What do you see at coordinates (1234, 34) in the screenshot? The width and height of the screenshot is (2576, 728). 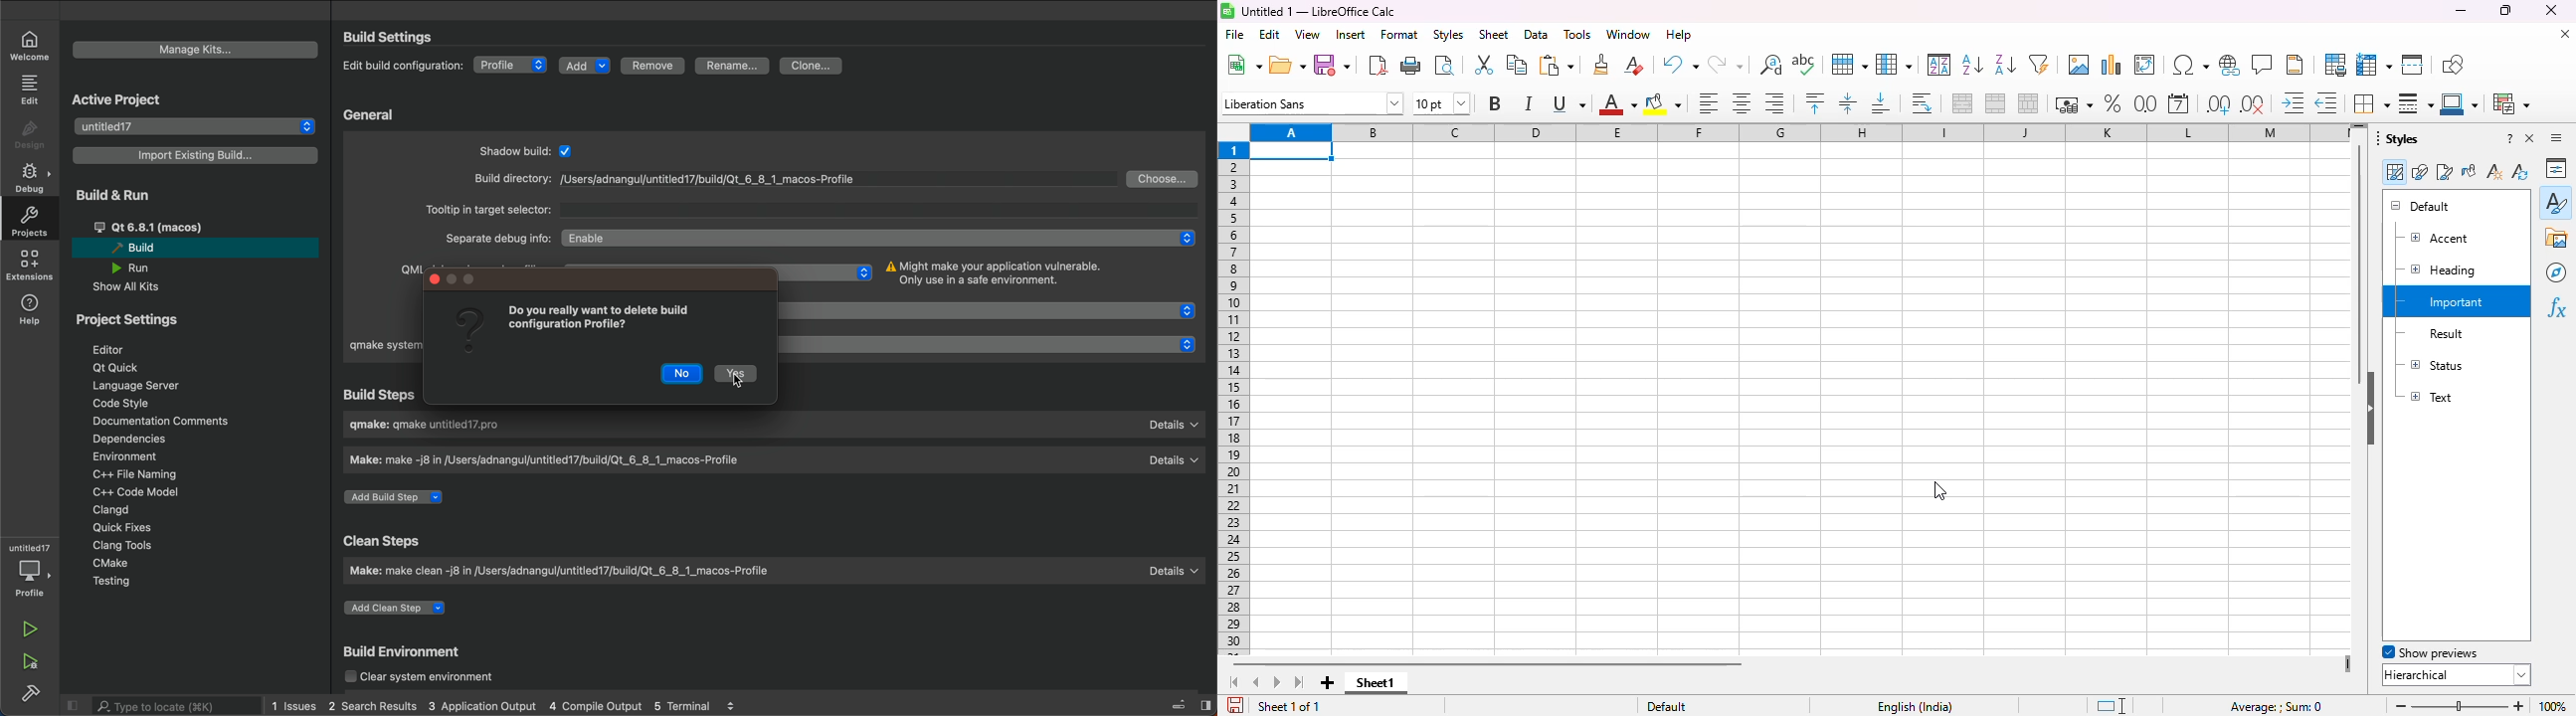 I see `file` at bounding box center [1234, 34].